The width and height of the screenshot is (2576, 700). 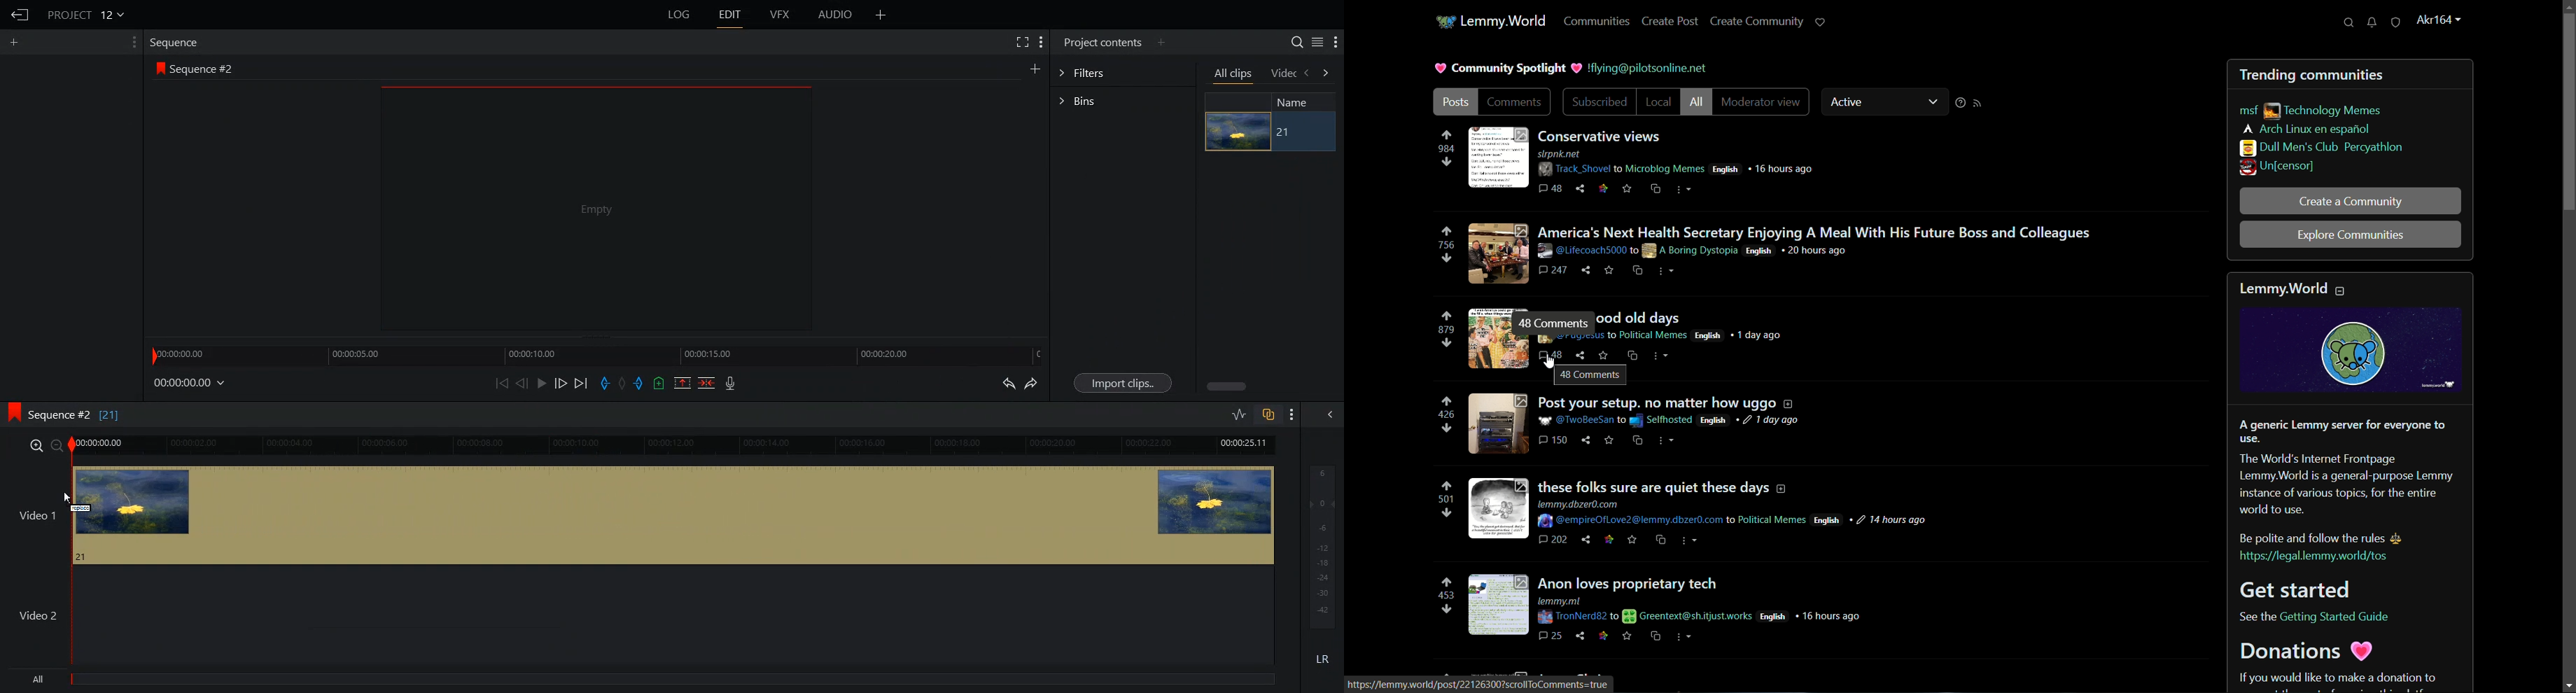 I want to click on create community, so click(x=1755, y=22).